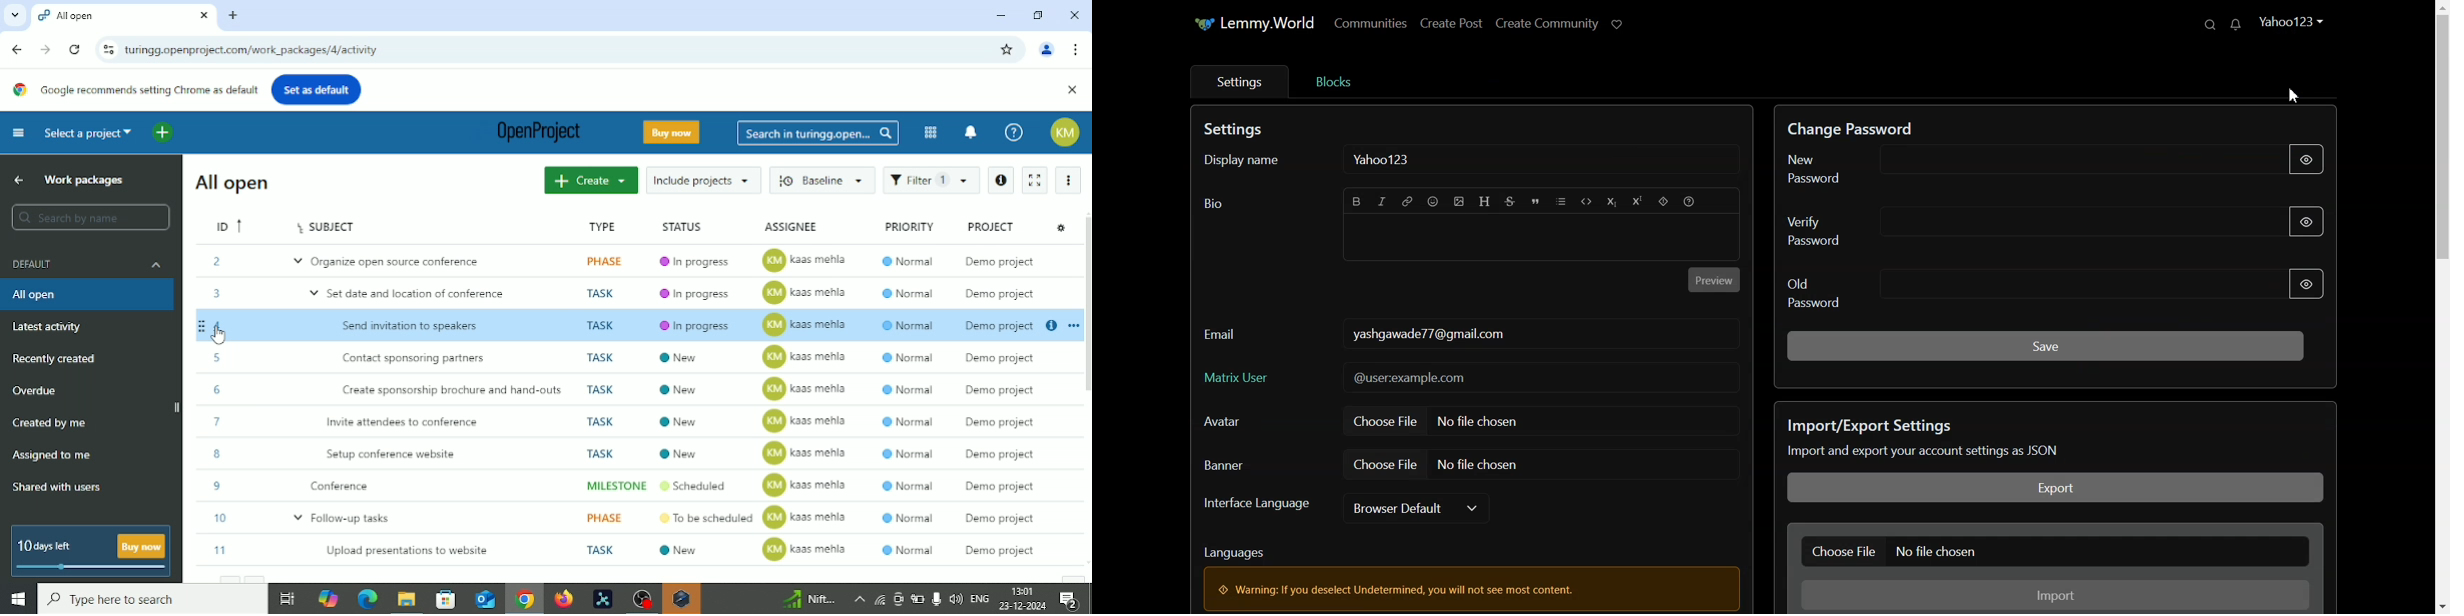 This screenshot has height=616, width=2464. I want to click on Italic, so click(1383, 202).